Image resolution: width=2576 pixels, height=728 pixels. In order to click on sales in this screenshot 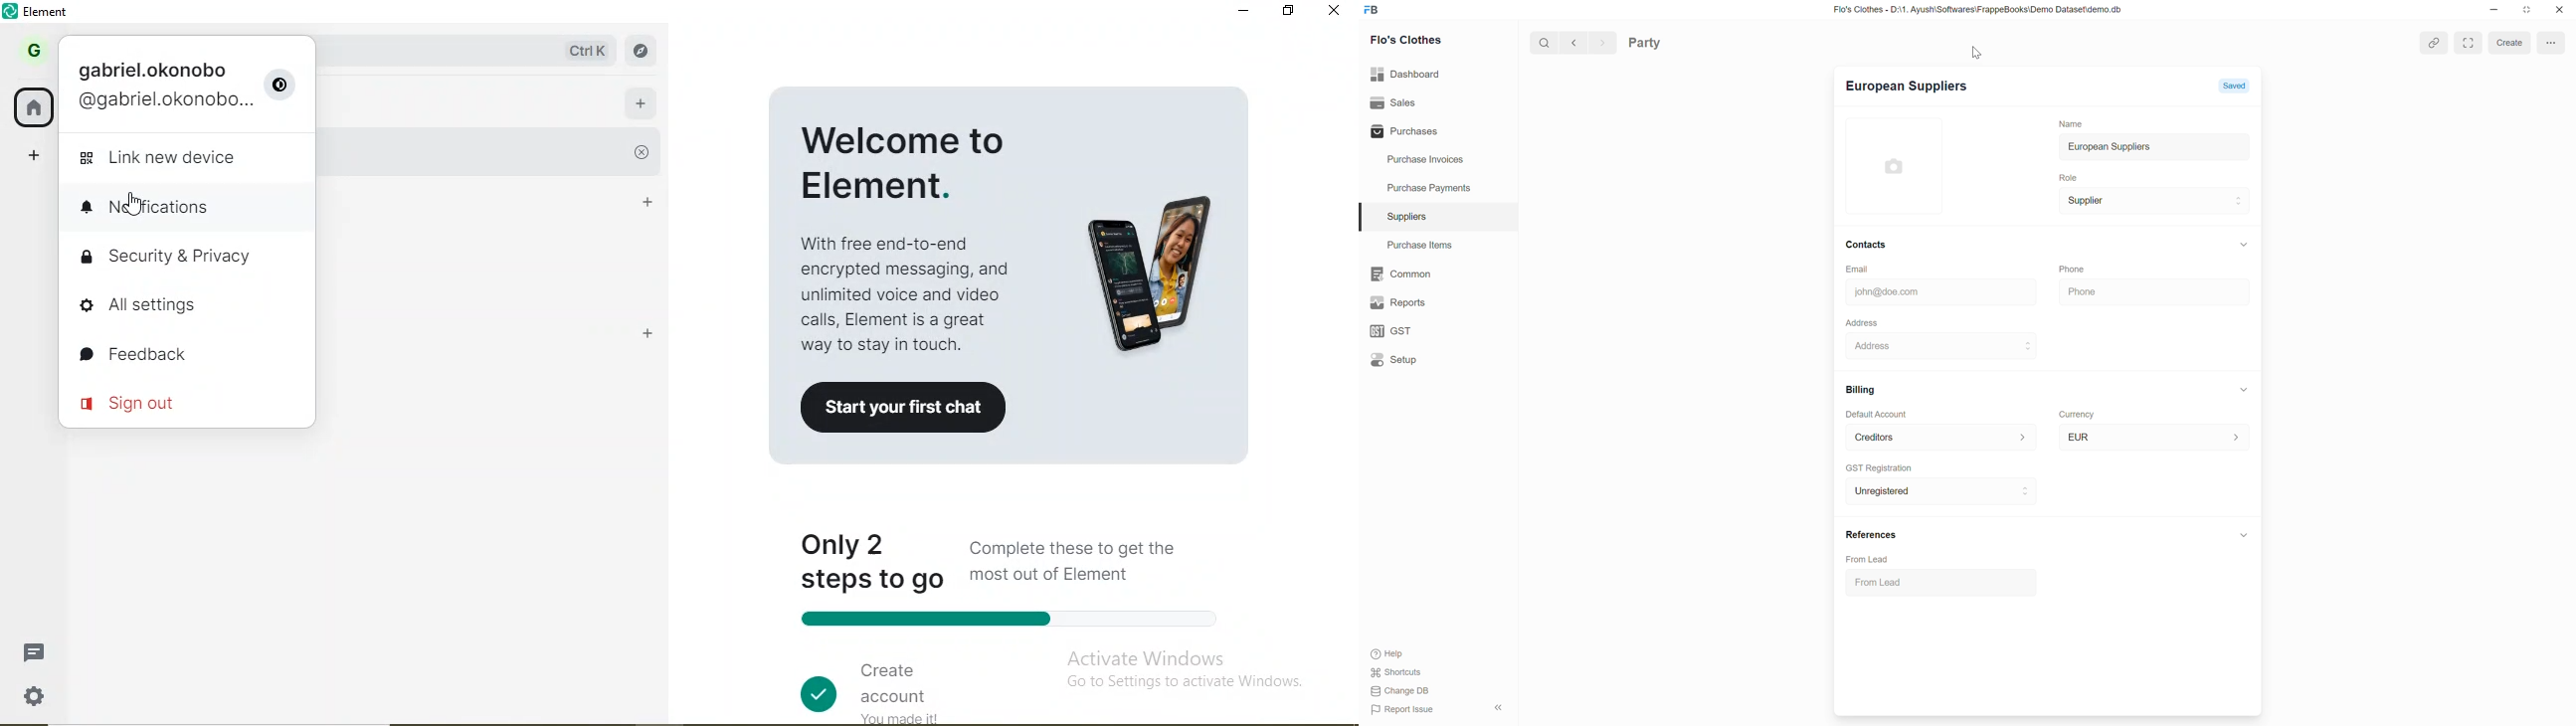, I will do `click(1392, 102)`.